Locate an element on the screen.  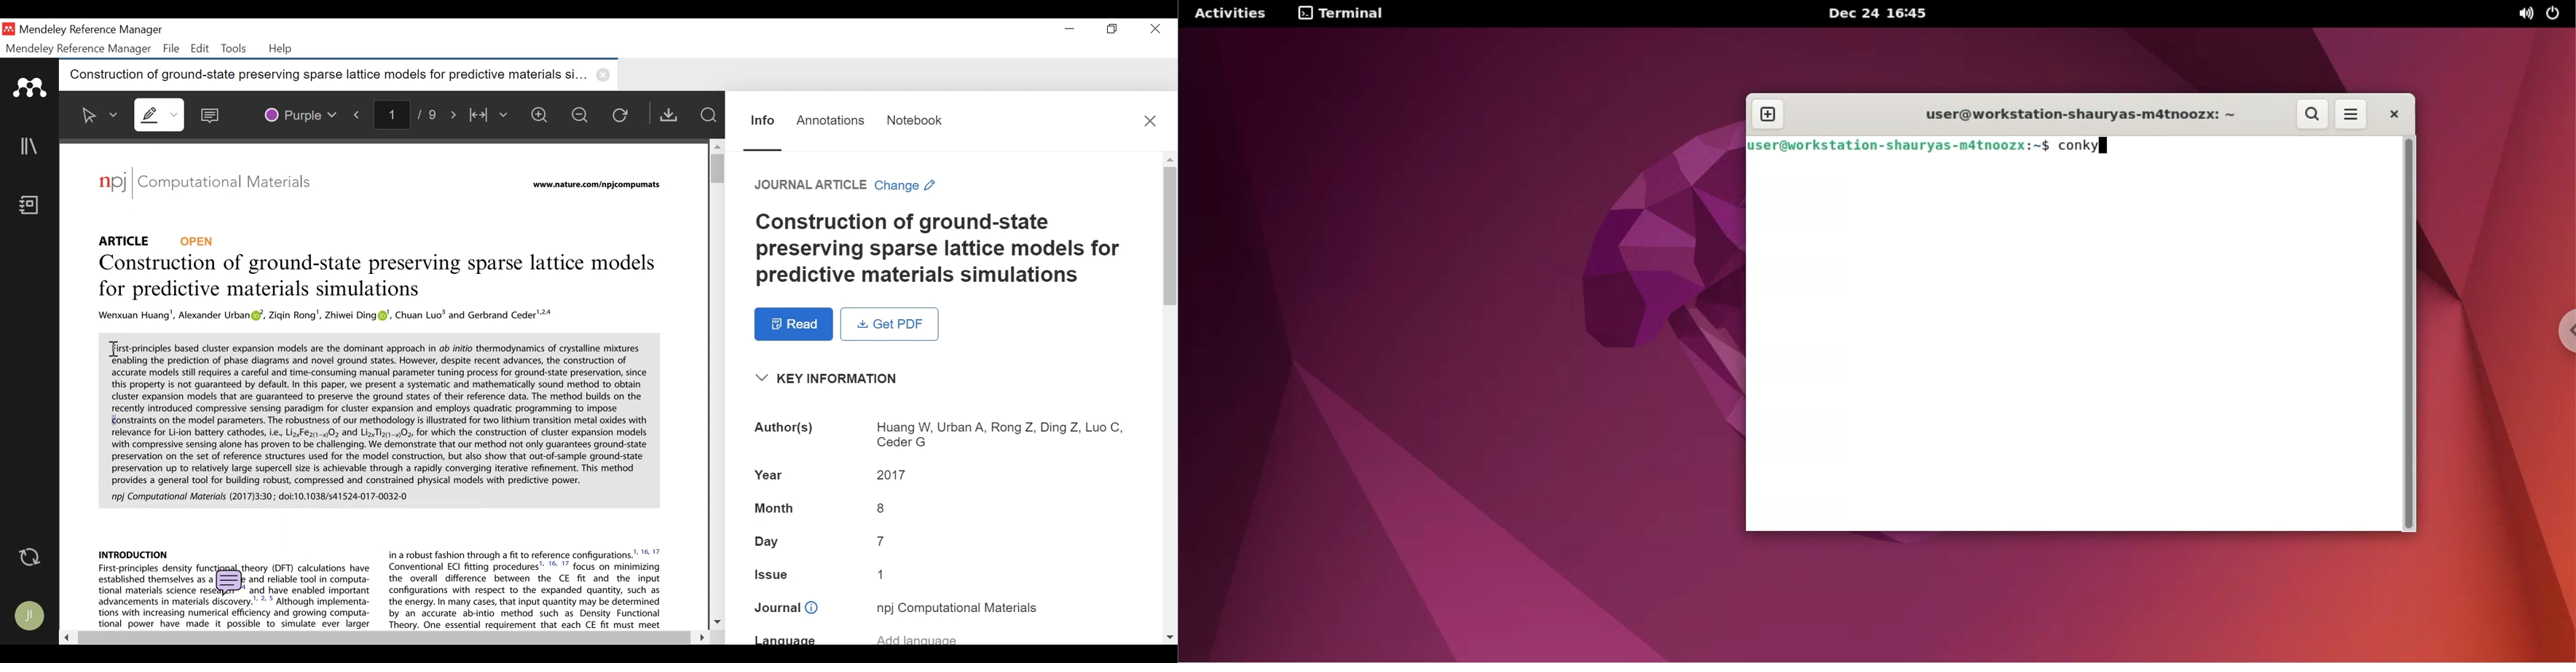
Select is located at coordinates (100, 115).